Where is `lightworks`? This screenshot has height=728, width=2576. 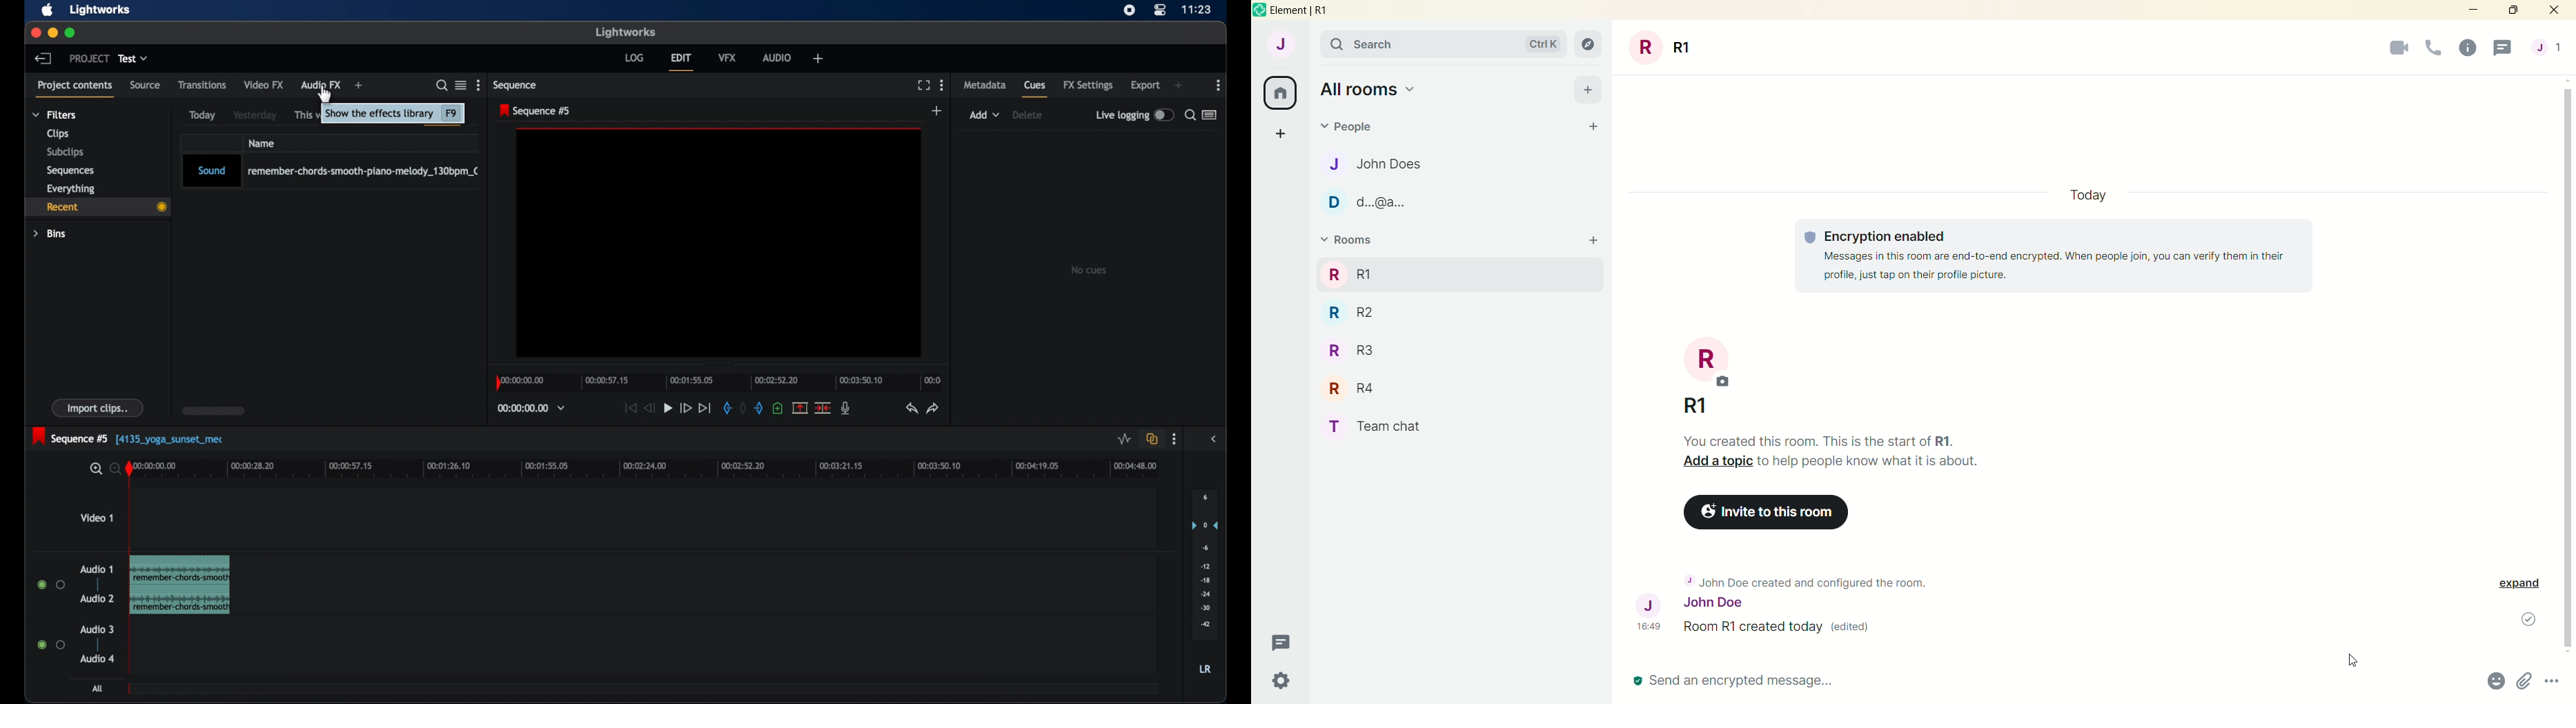
lightworks is located at coordinates (624, 31).